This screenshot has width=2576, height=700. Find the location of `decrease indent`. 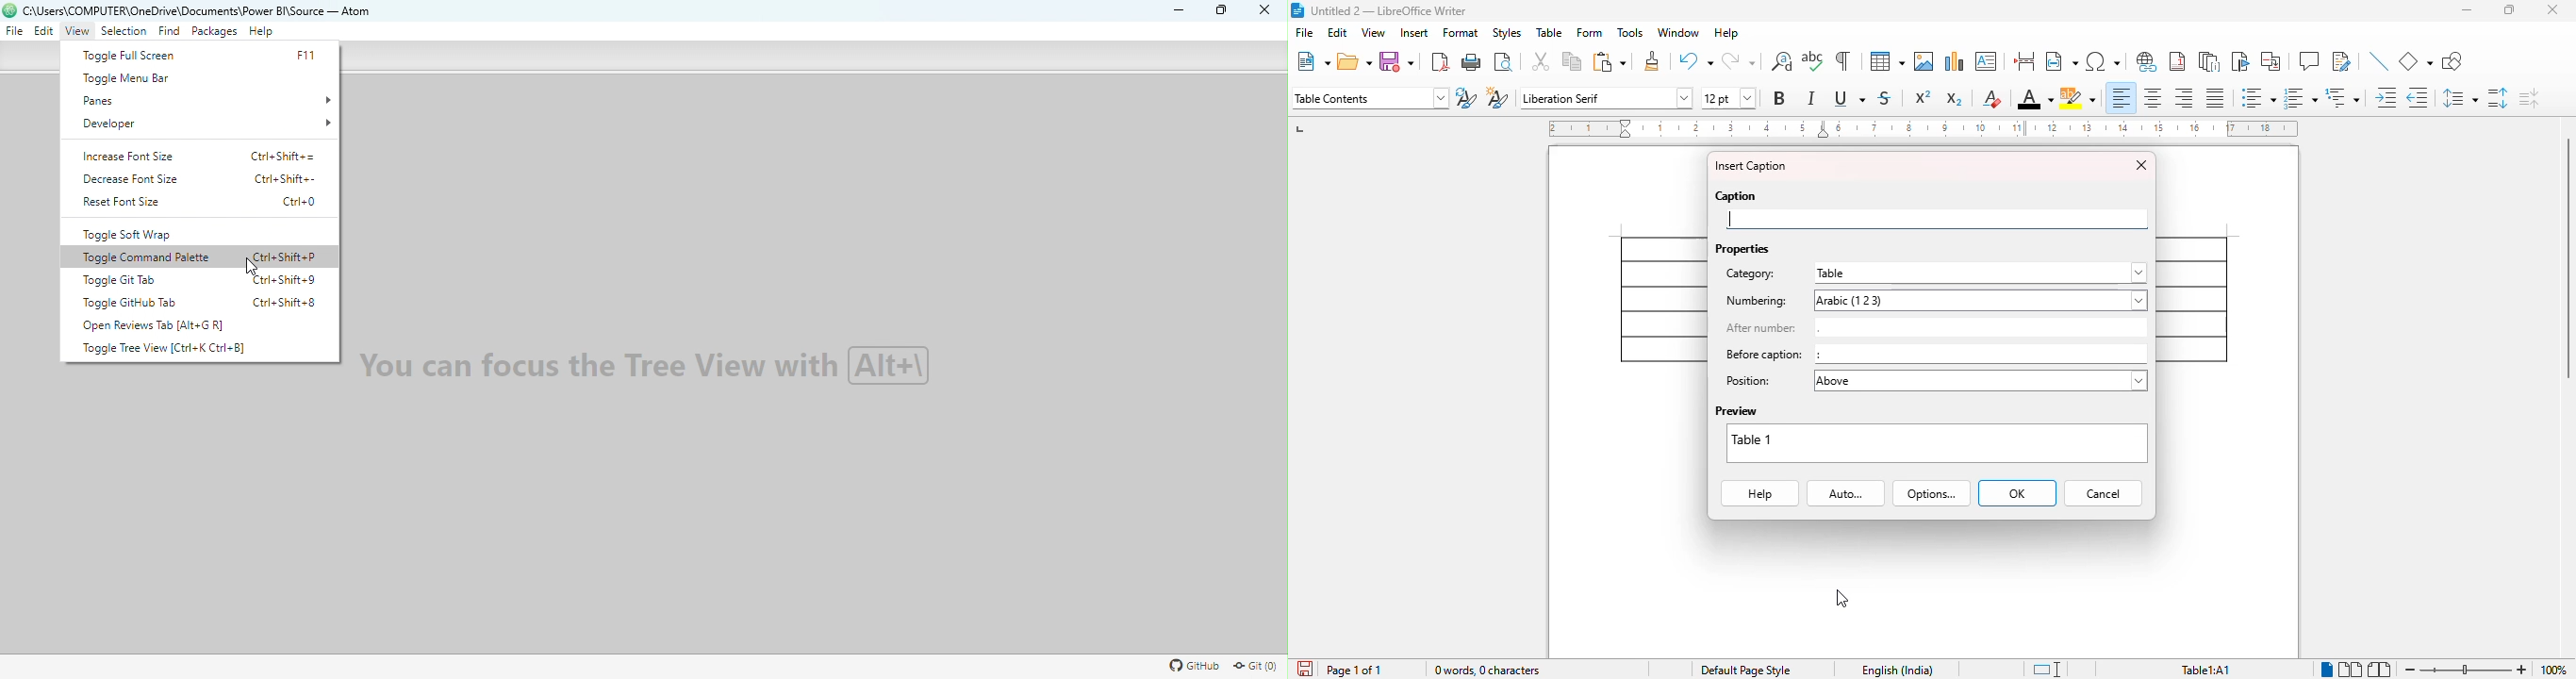

decrease indent is located at coordinates (2418, 98).